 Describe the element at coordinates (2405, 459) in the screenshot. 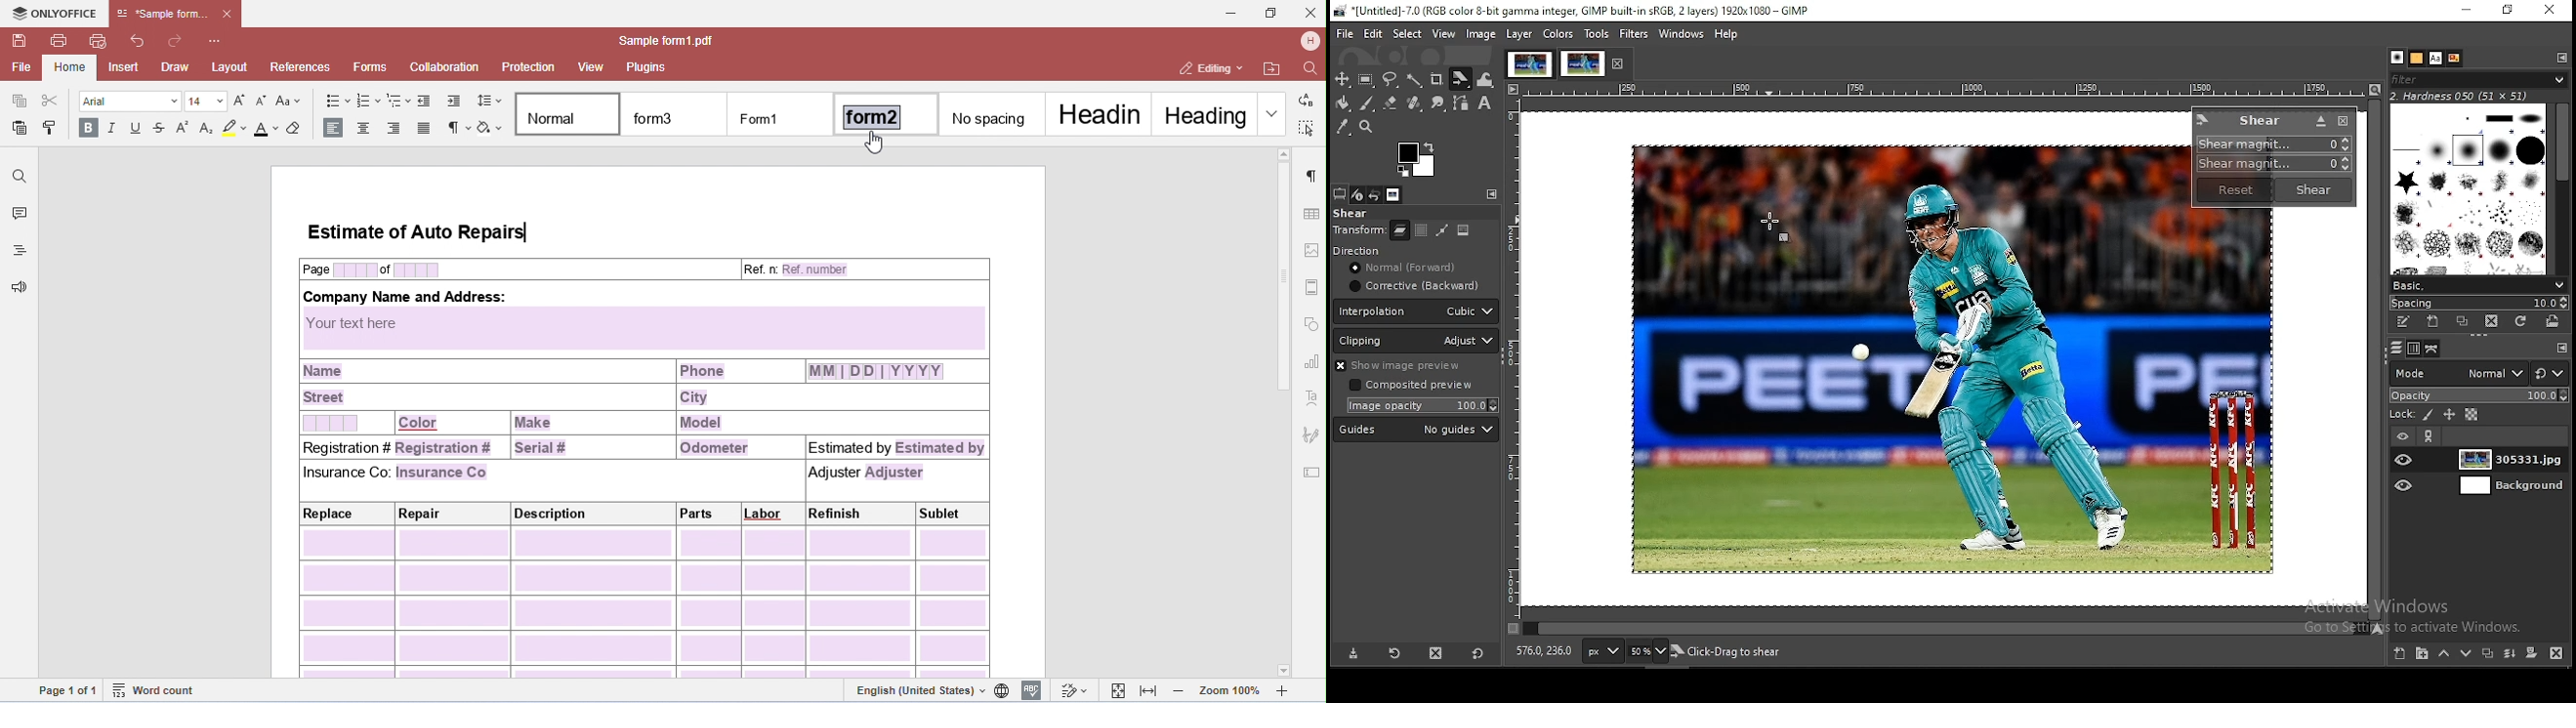

I see `layer visibility on/off` at that location.